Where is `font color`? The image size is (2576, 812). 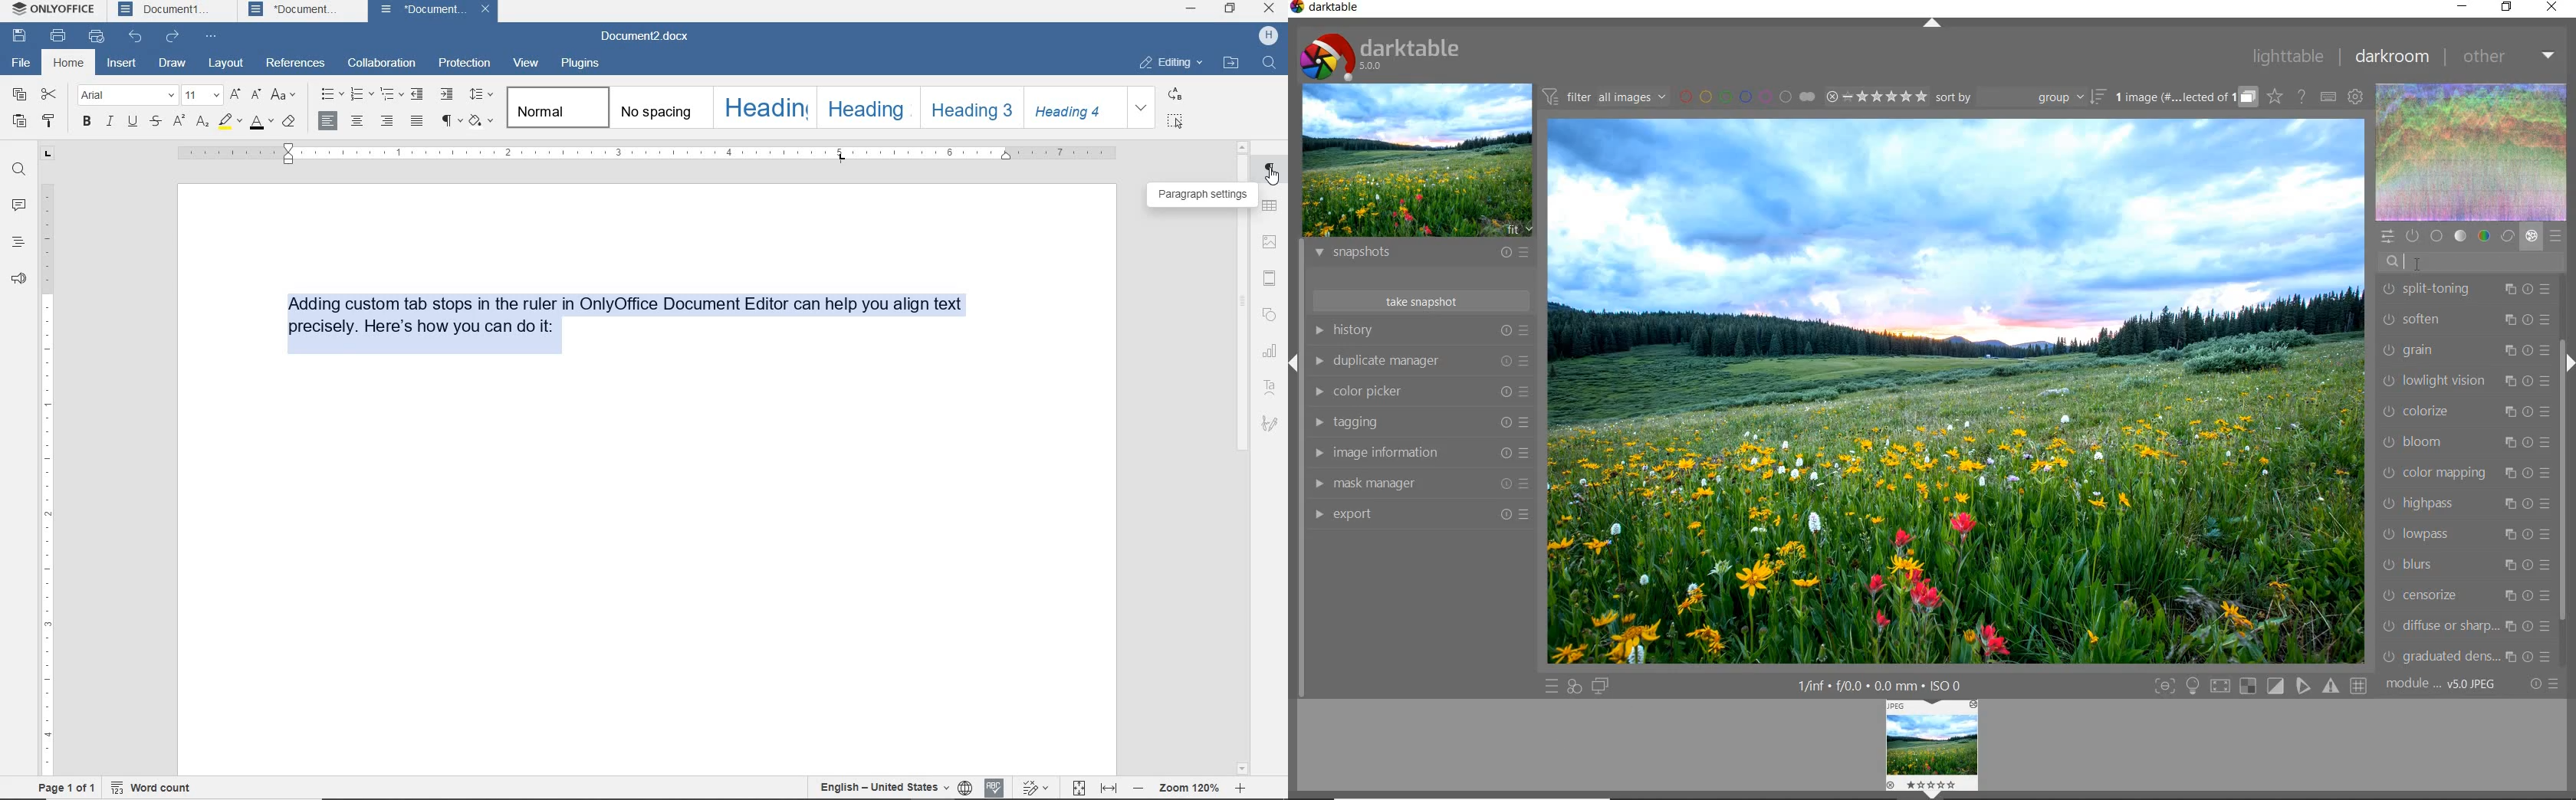
font color is located at coordinates (261, 123).